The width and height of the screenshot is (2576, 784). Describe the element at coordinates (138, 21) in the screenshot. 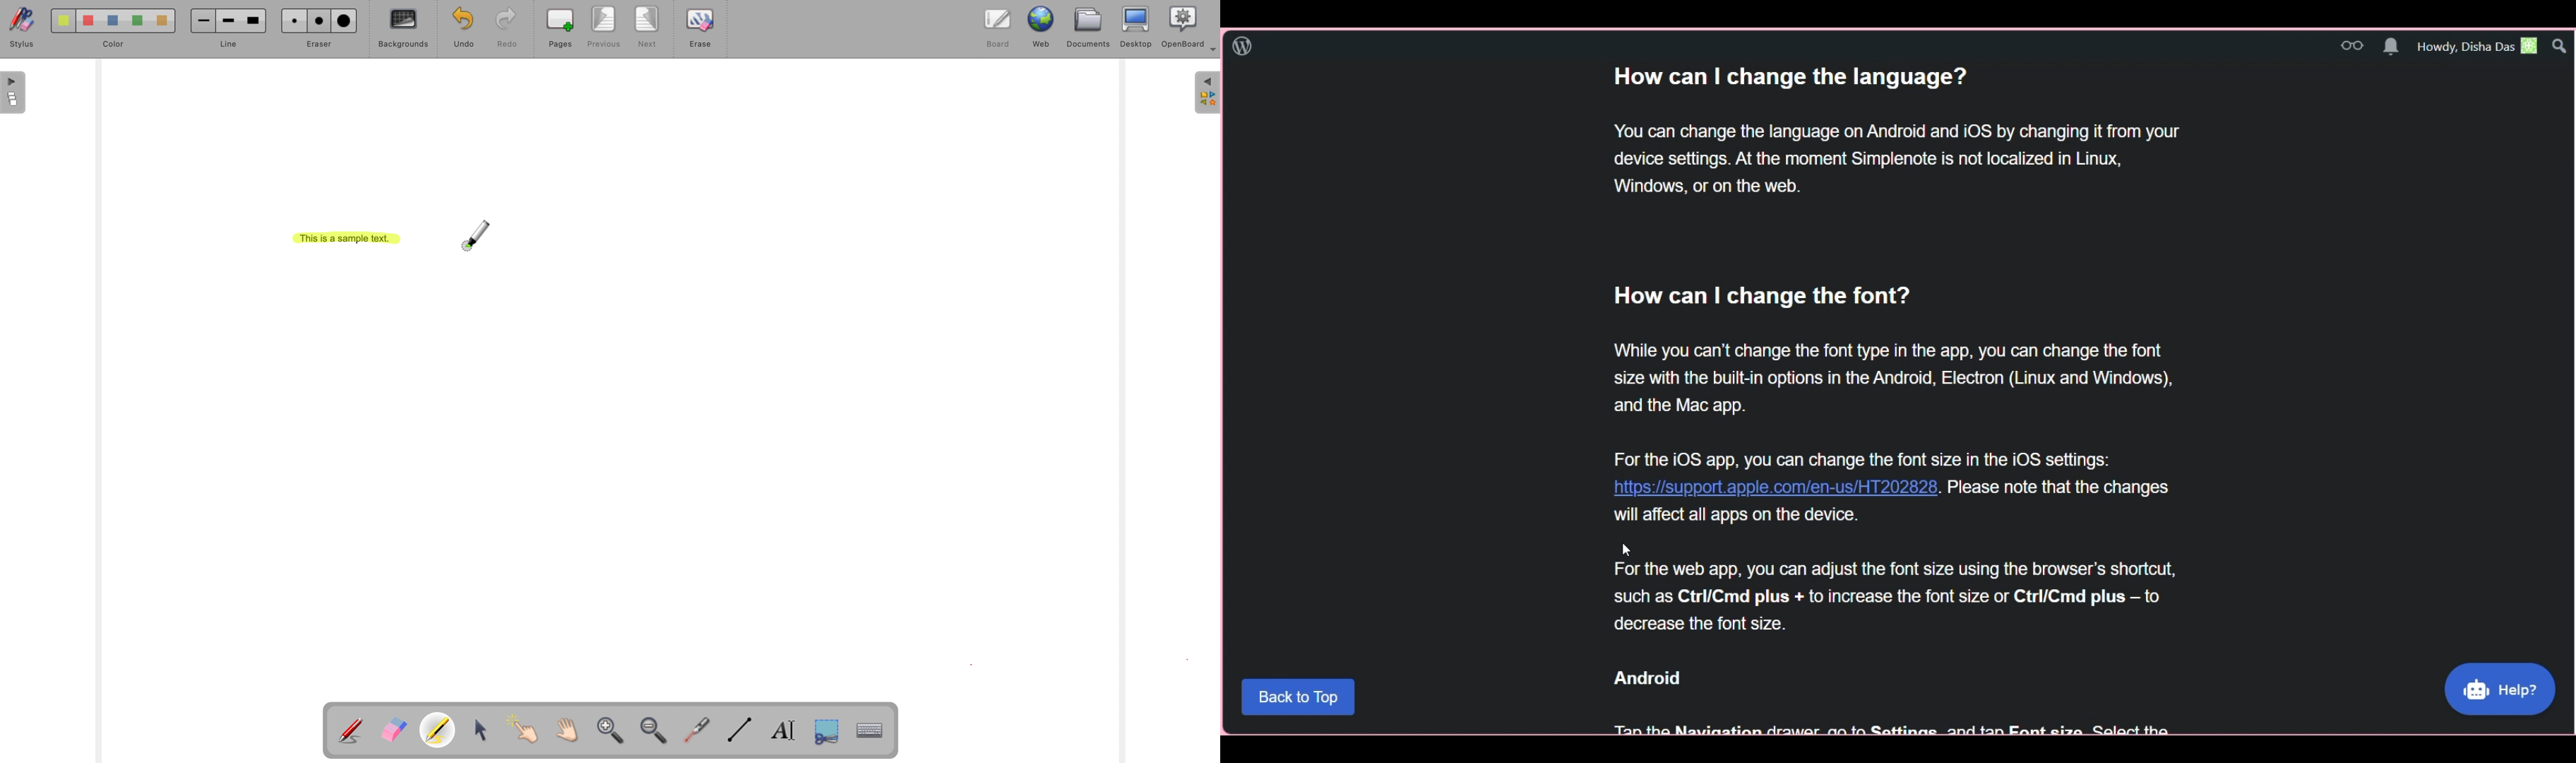

I see `Color 4` at that location.